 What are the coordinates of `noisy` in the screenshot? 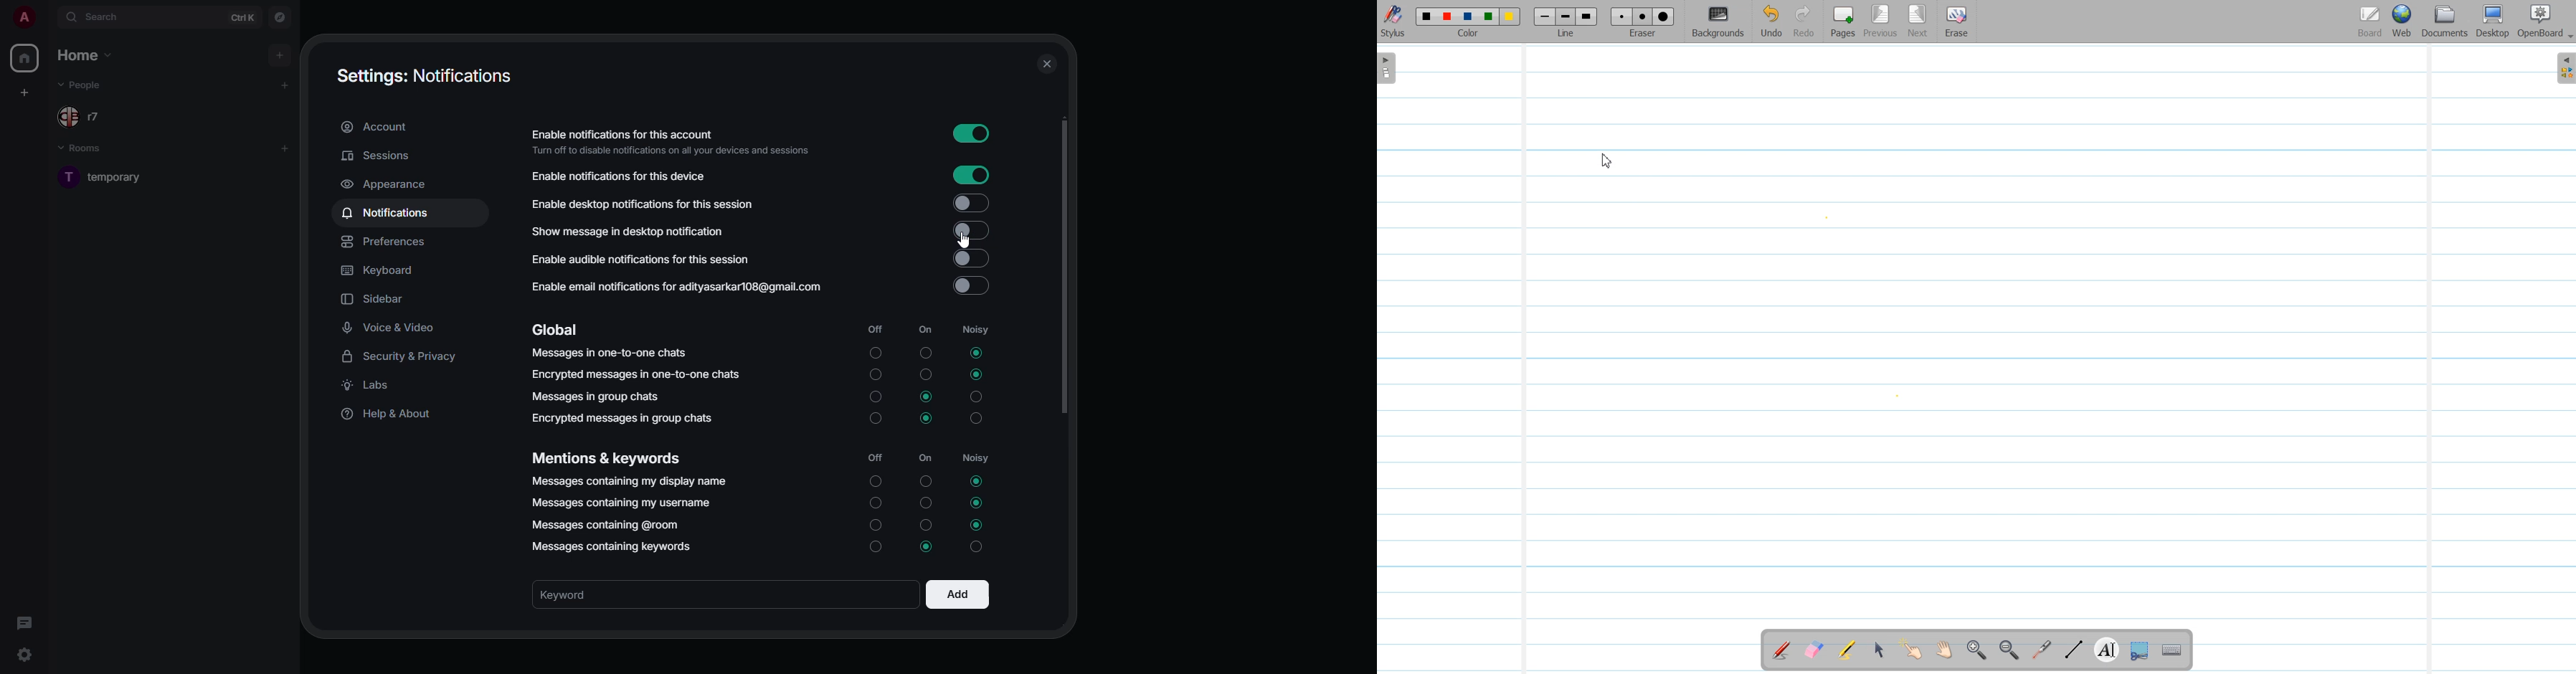 It's located at (981, 331).